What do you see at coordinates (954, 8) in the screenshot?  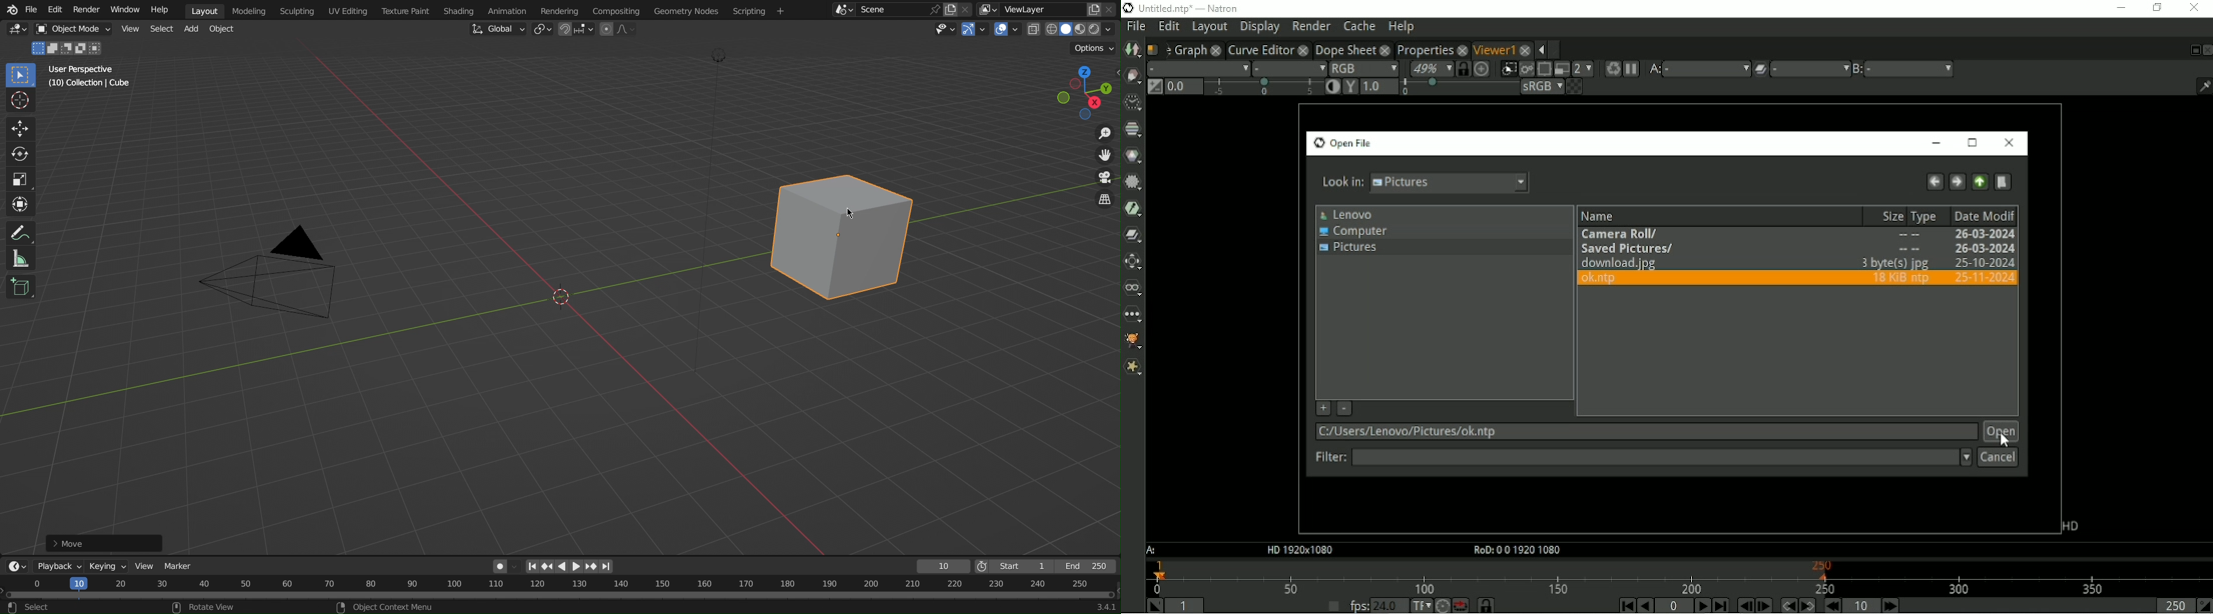 I see `copy` at bounding box center [954, 8].